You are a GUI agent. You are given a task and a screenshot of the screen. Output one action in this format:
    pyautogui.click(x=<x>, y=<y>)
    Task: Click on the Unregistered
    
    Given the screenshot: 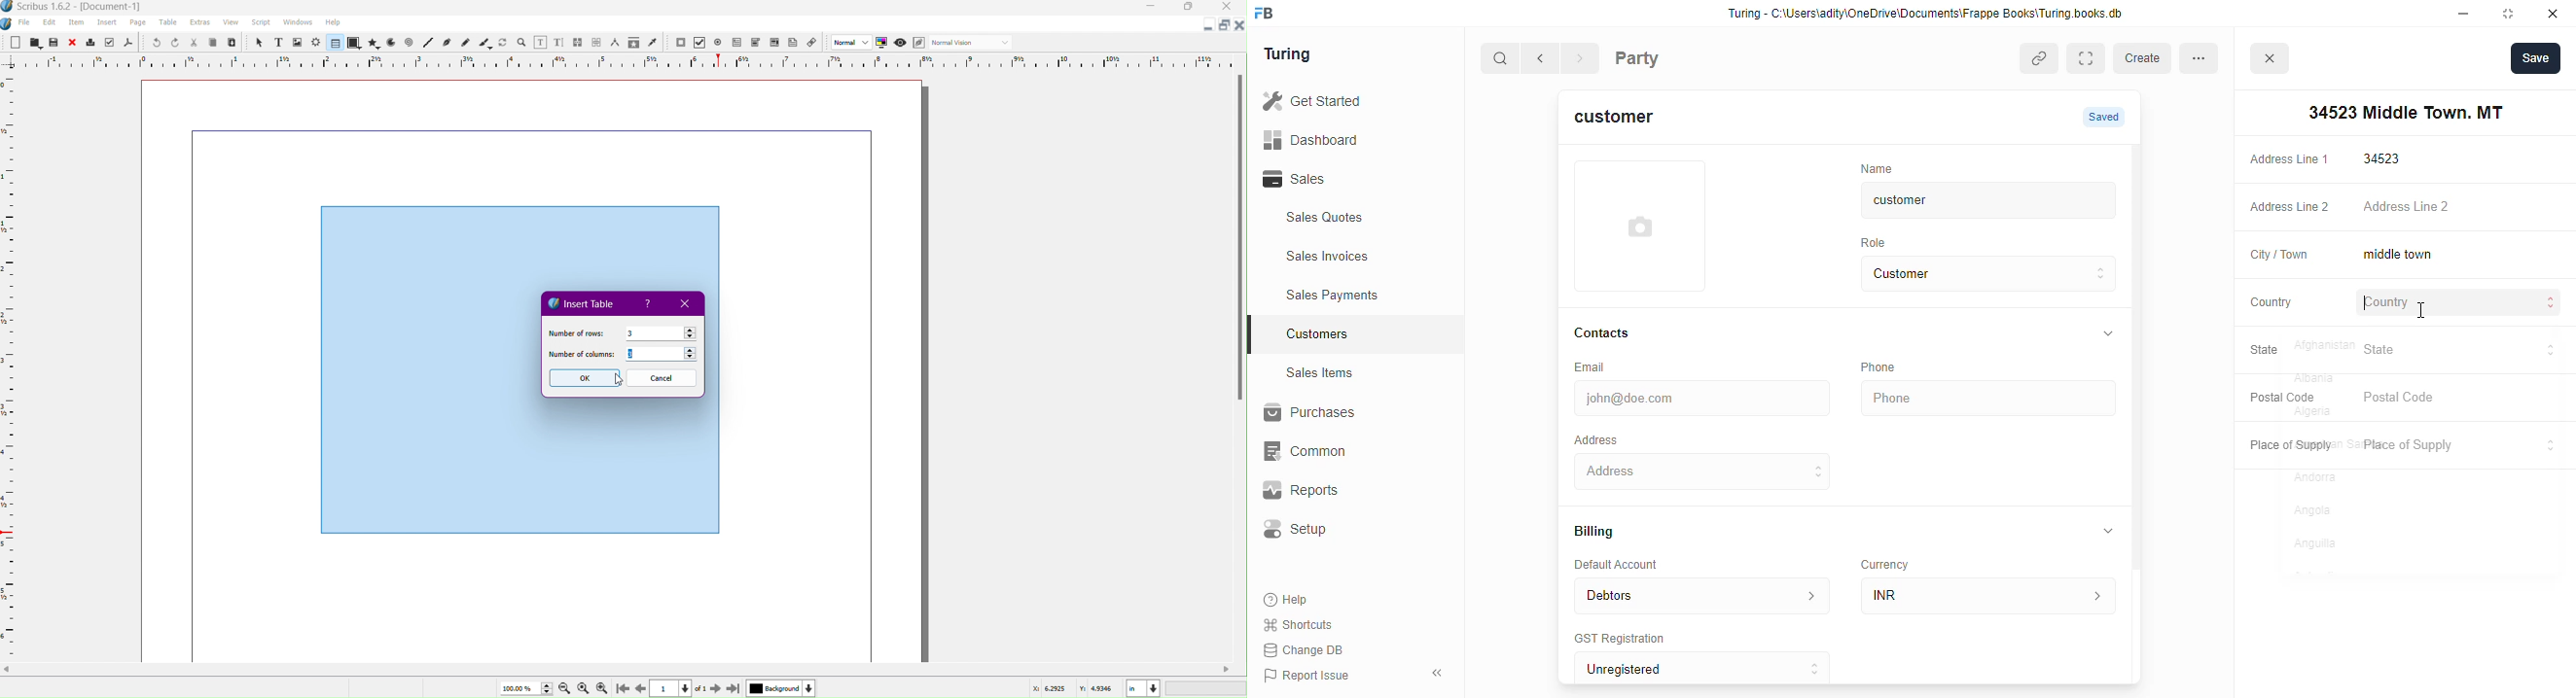 What is the action you would take?
    pyautogui.click(x=1711, y=669)
    